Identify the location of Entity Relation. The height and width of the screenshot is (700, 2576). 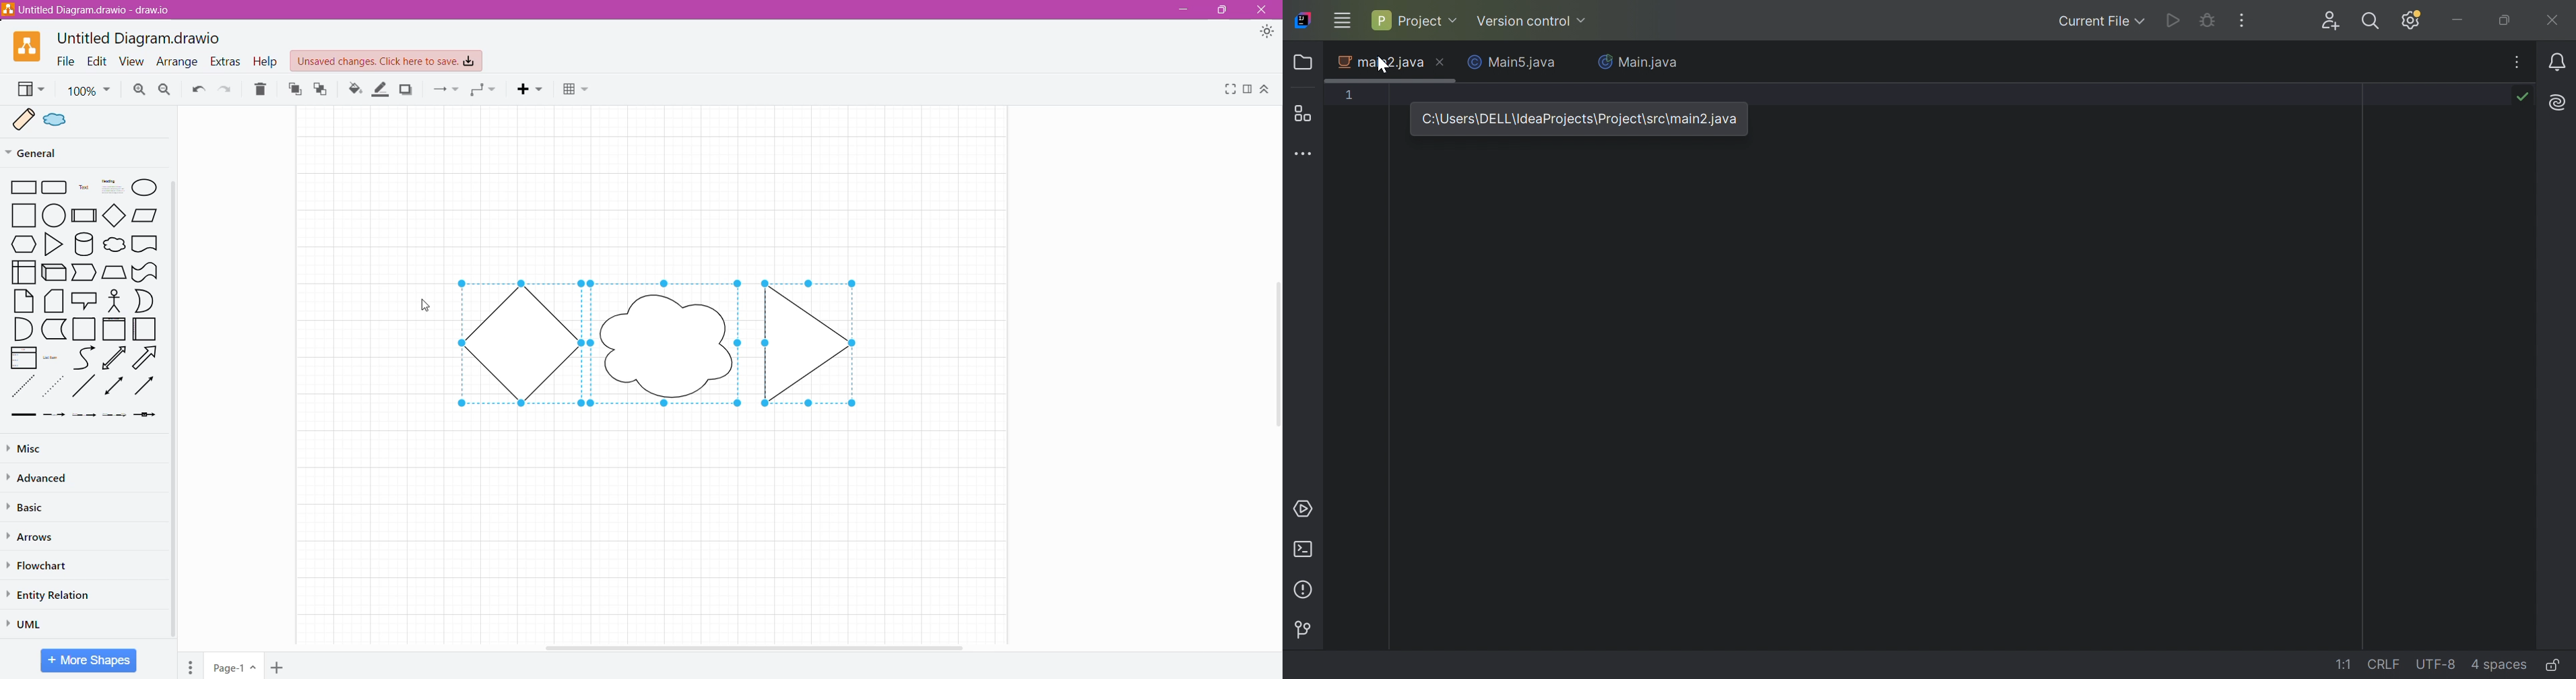
(57, 595).